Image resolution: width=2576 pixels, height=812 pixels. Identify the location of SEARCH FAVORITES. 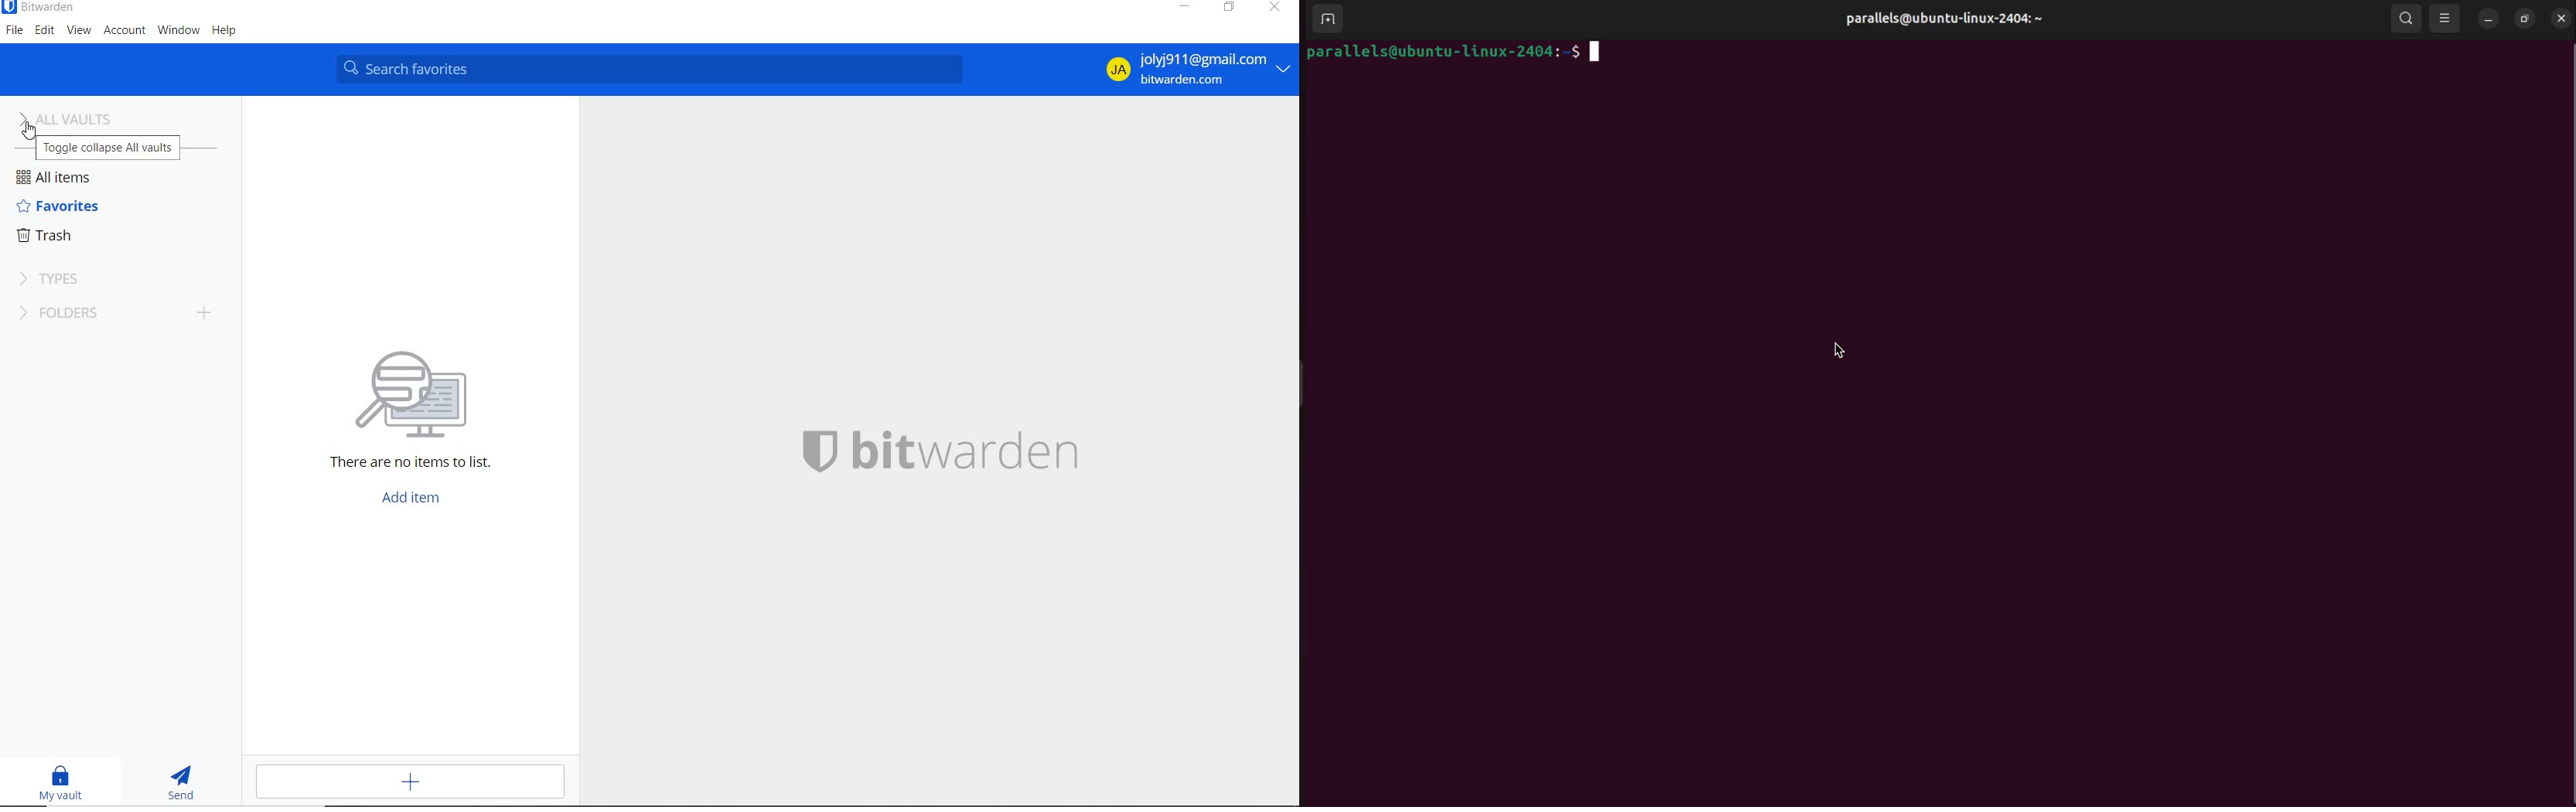
(653, 69).